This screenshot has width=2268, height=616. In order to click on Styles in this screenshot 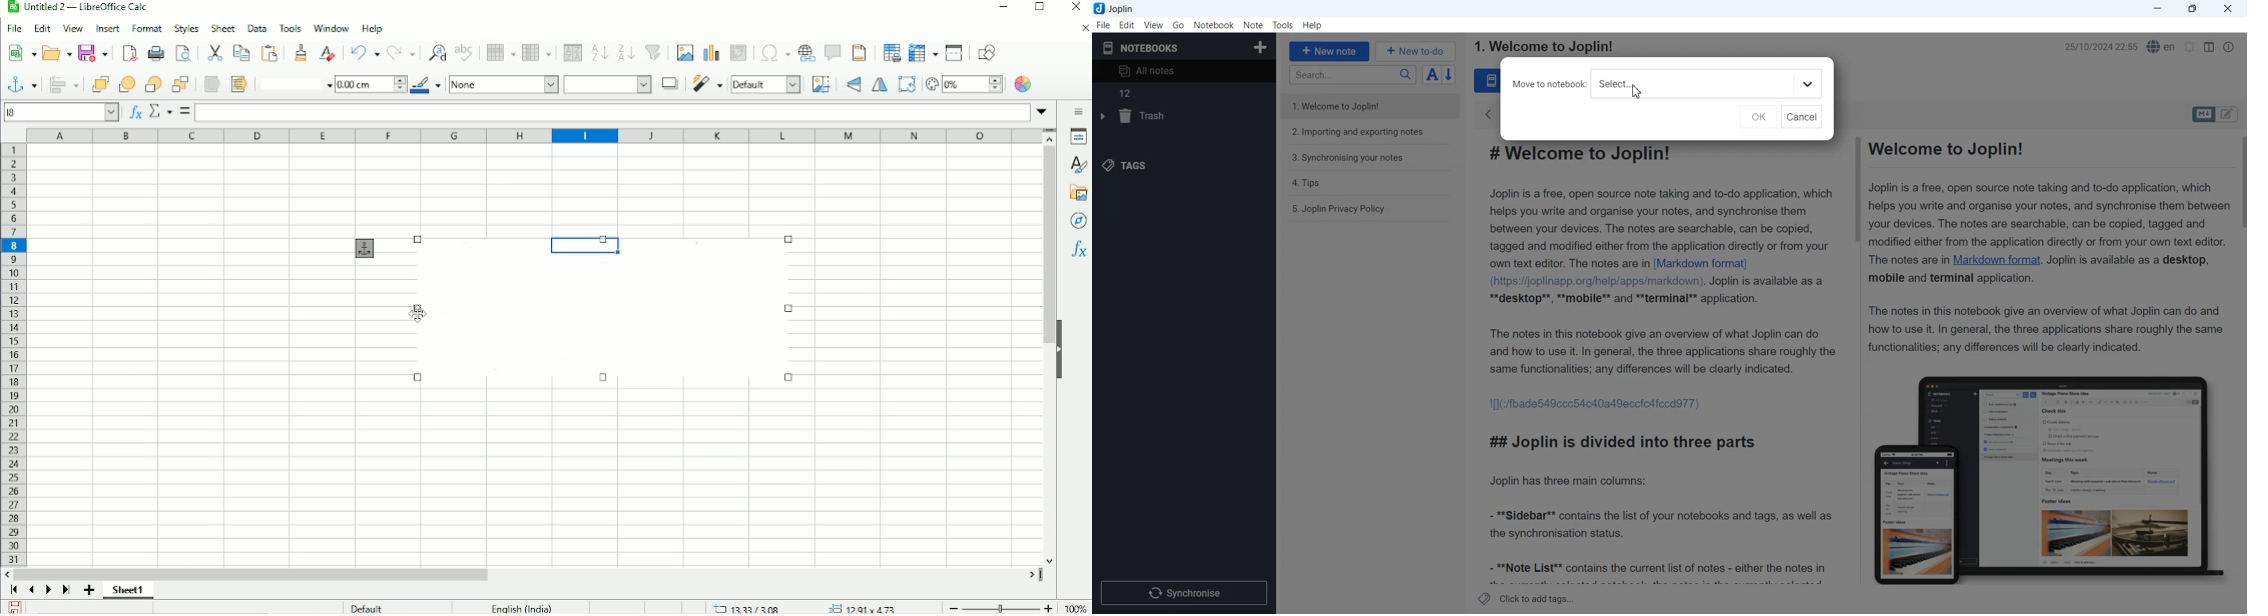, I will do `click(1076, 164)`.